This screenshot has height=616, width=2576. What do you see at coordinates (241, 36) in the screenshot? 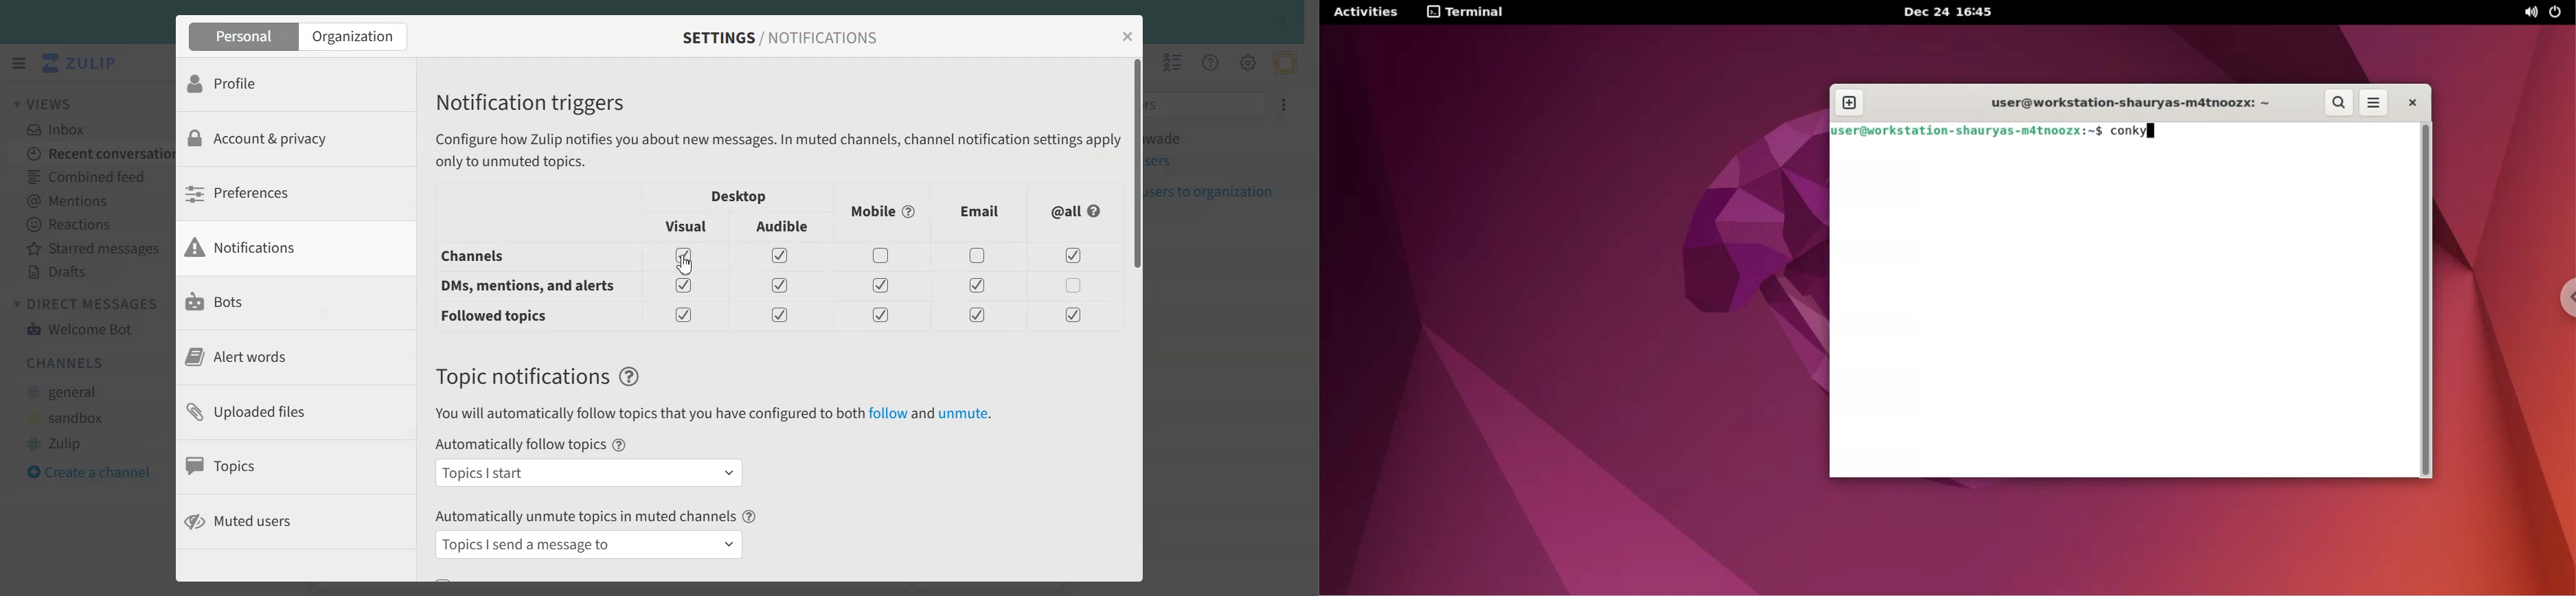
I see `Personal` at bounding box center [241, 36].